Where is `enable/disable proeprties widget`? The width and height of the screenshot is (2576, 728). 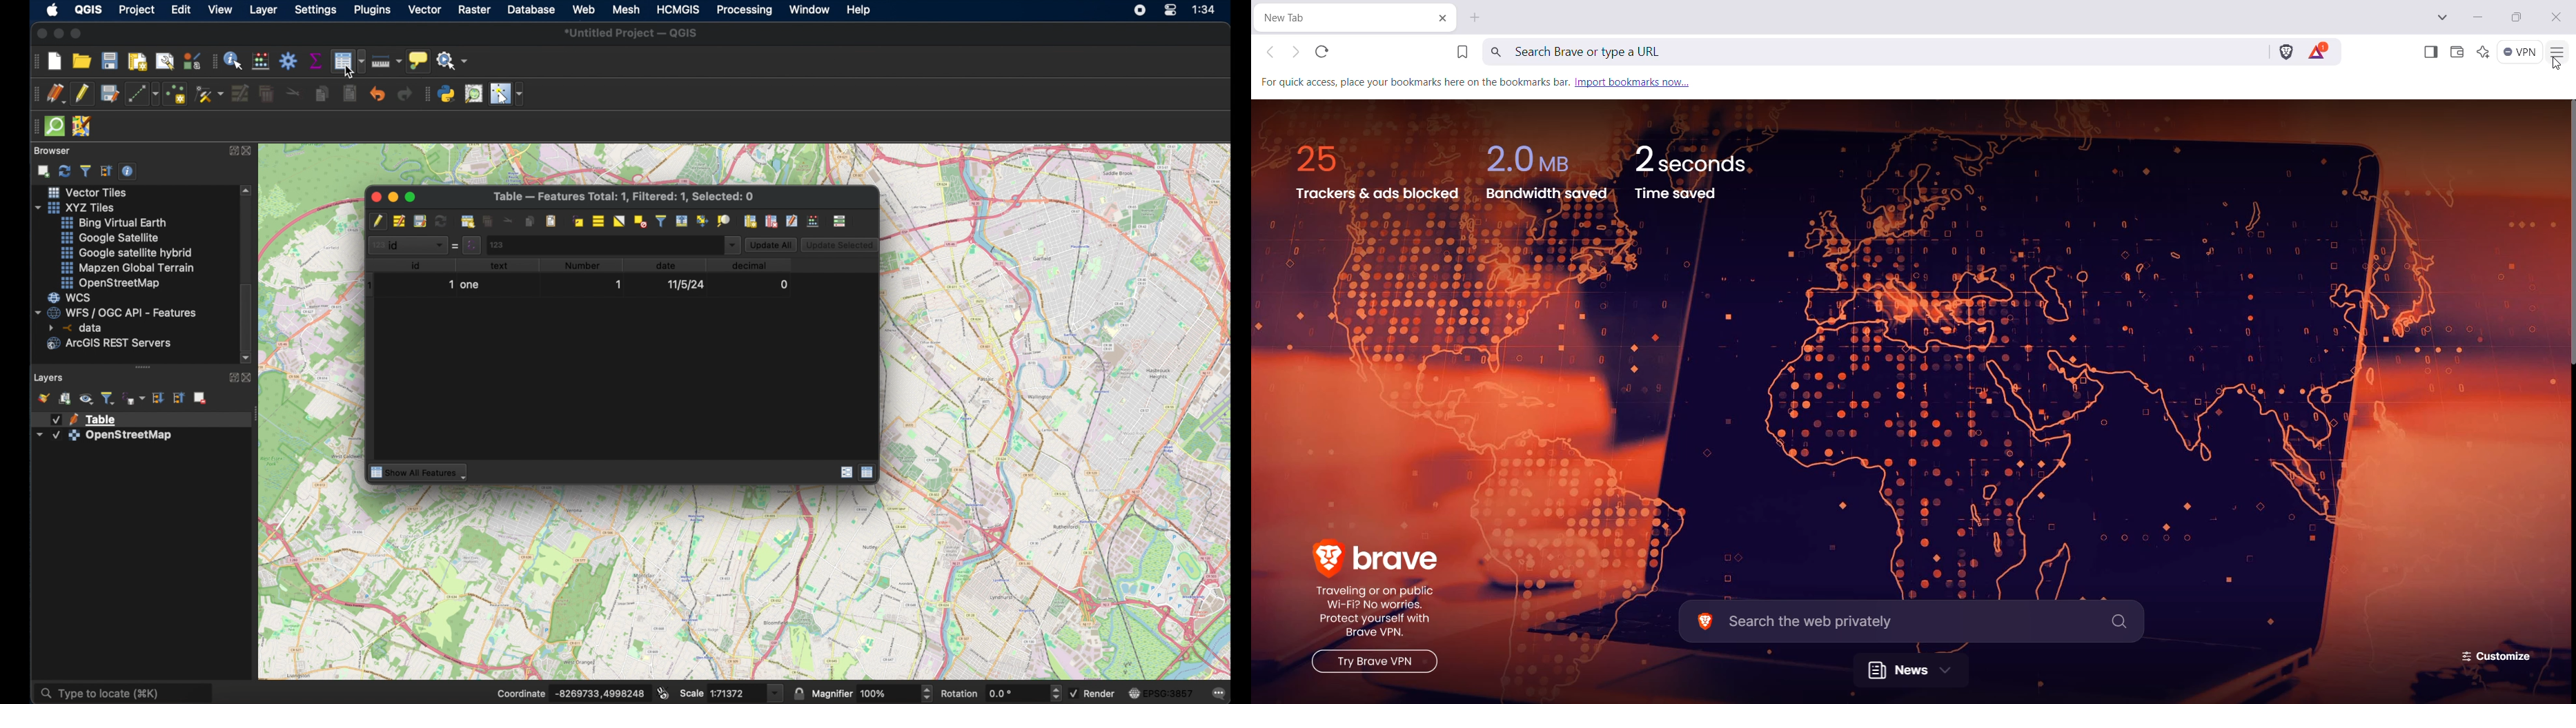
enable/disable proeprties widget is located at coordinates (128, 171).